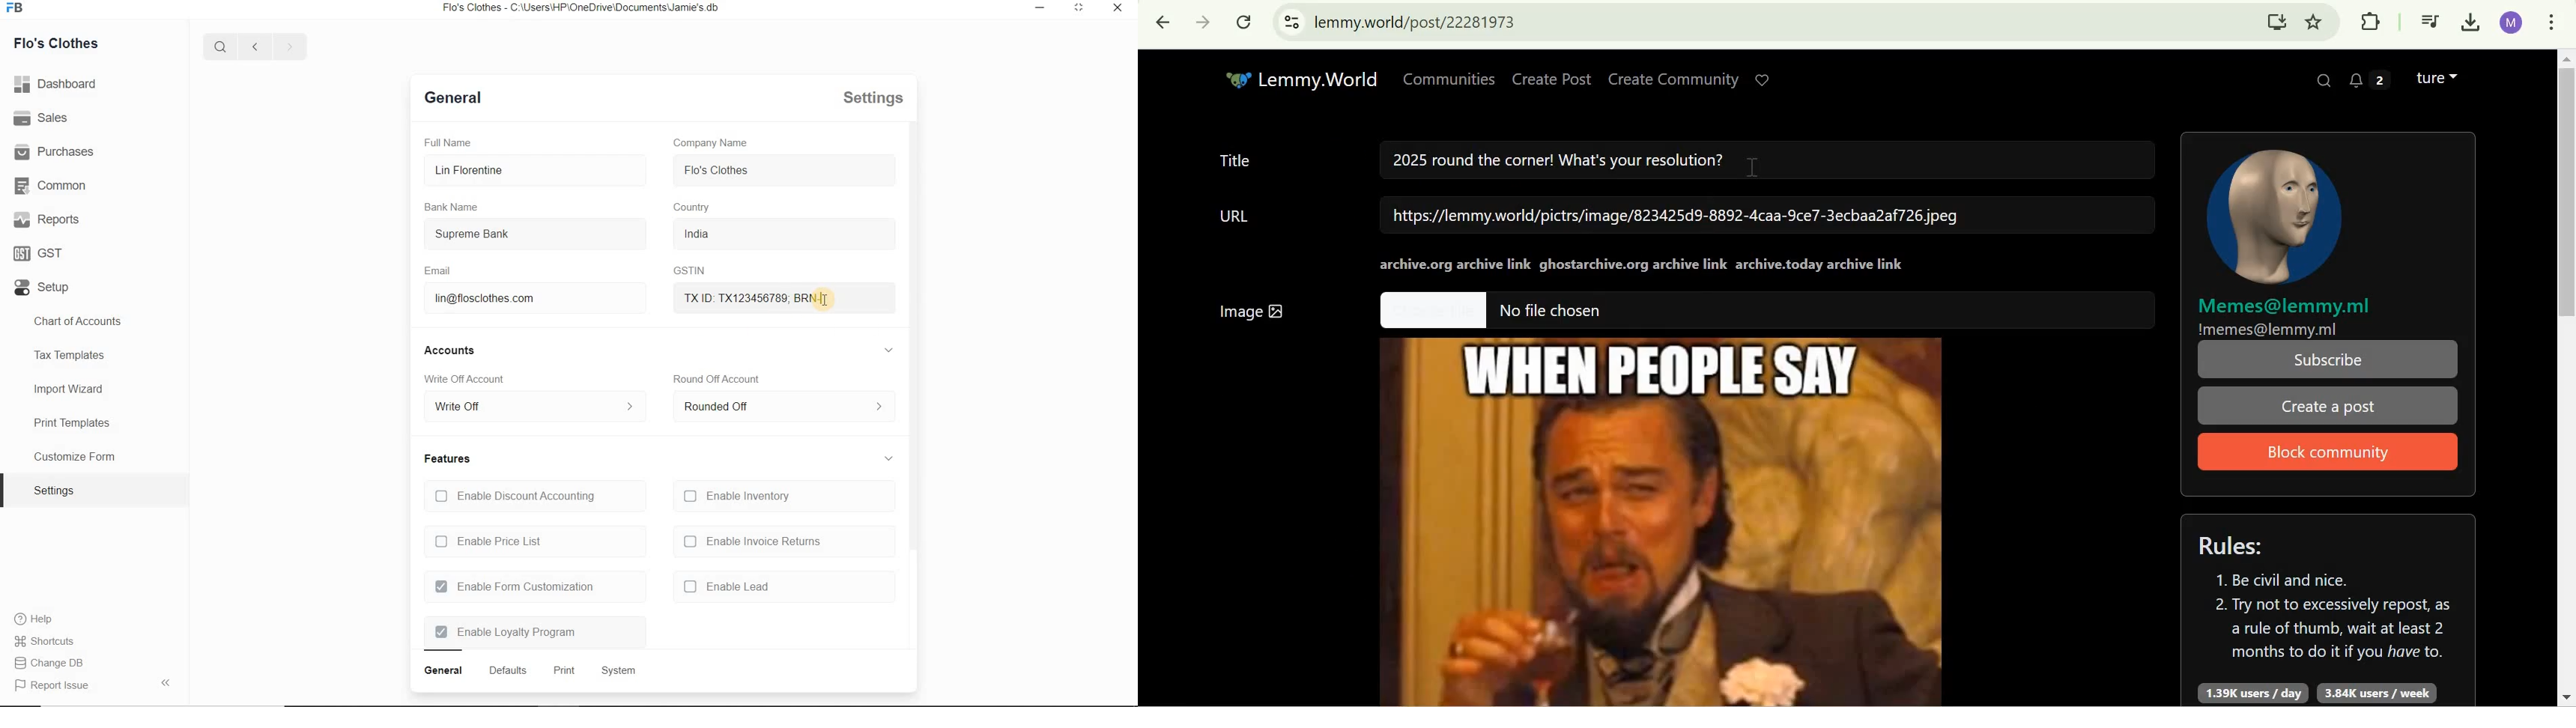 The image size is (2576, 728). What do you see at coordinates (780, 410) in the screenshot?
I see `rounded off` at bounding box center [780, 410].